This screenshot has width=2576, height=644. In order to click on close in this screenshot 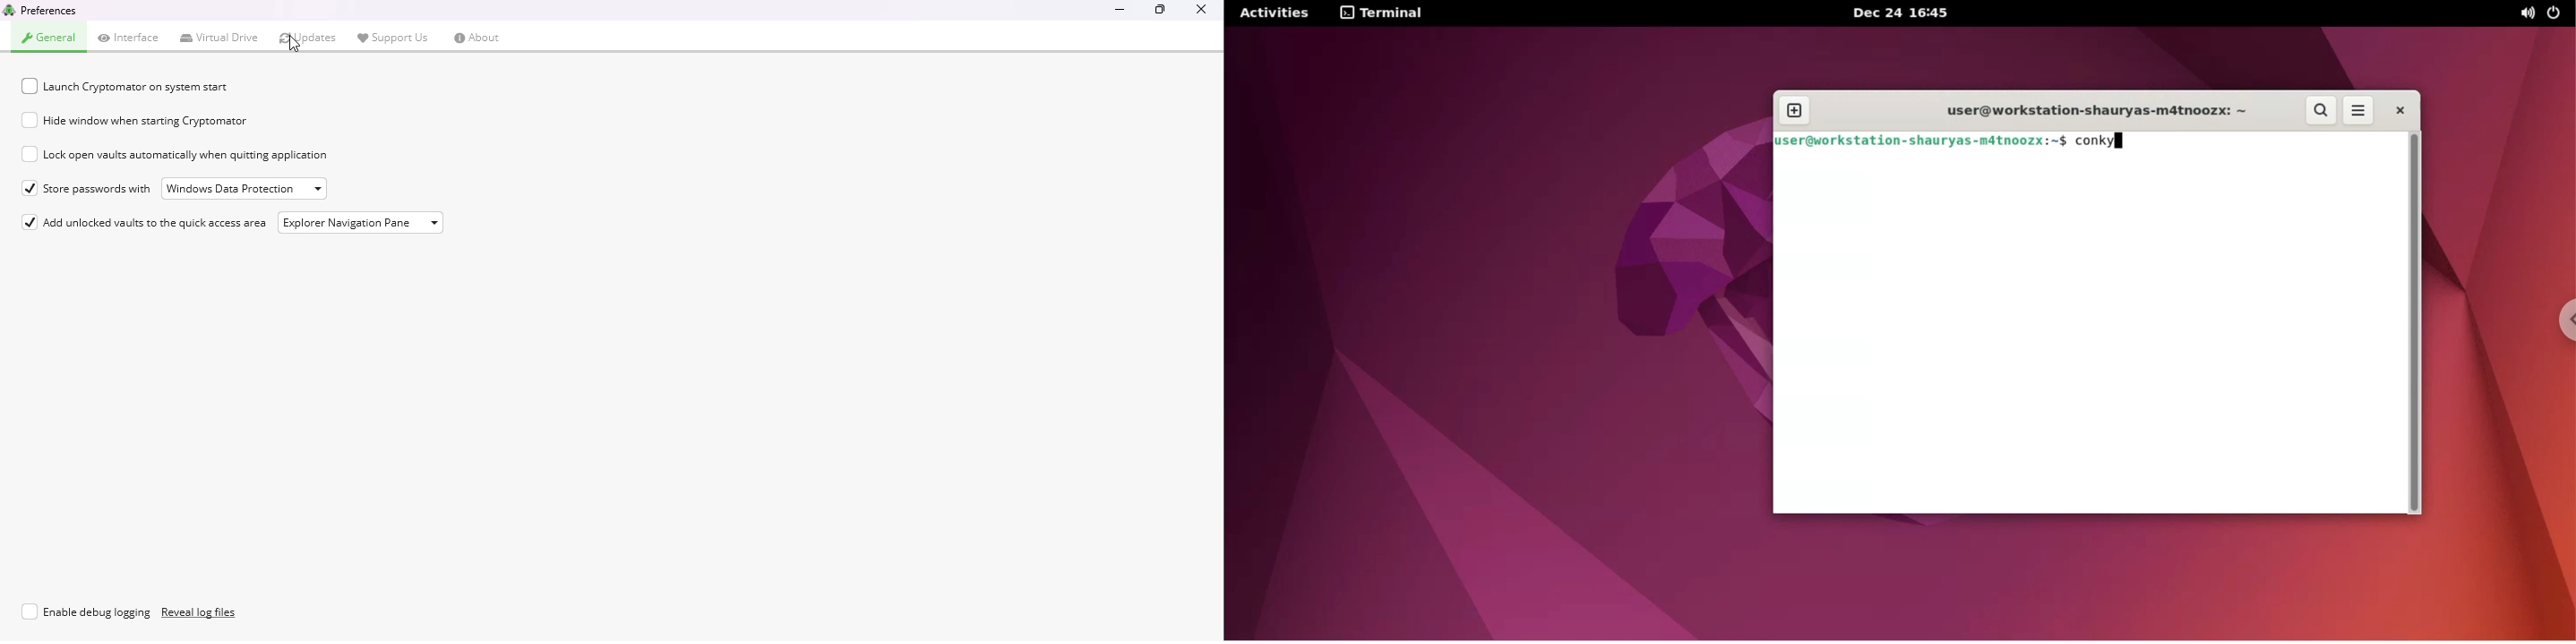, I will do `click(1201, 9)`.